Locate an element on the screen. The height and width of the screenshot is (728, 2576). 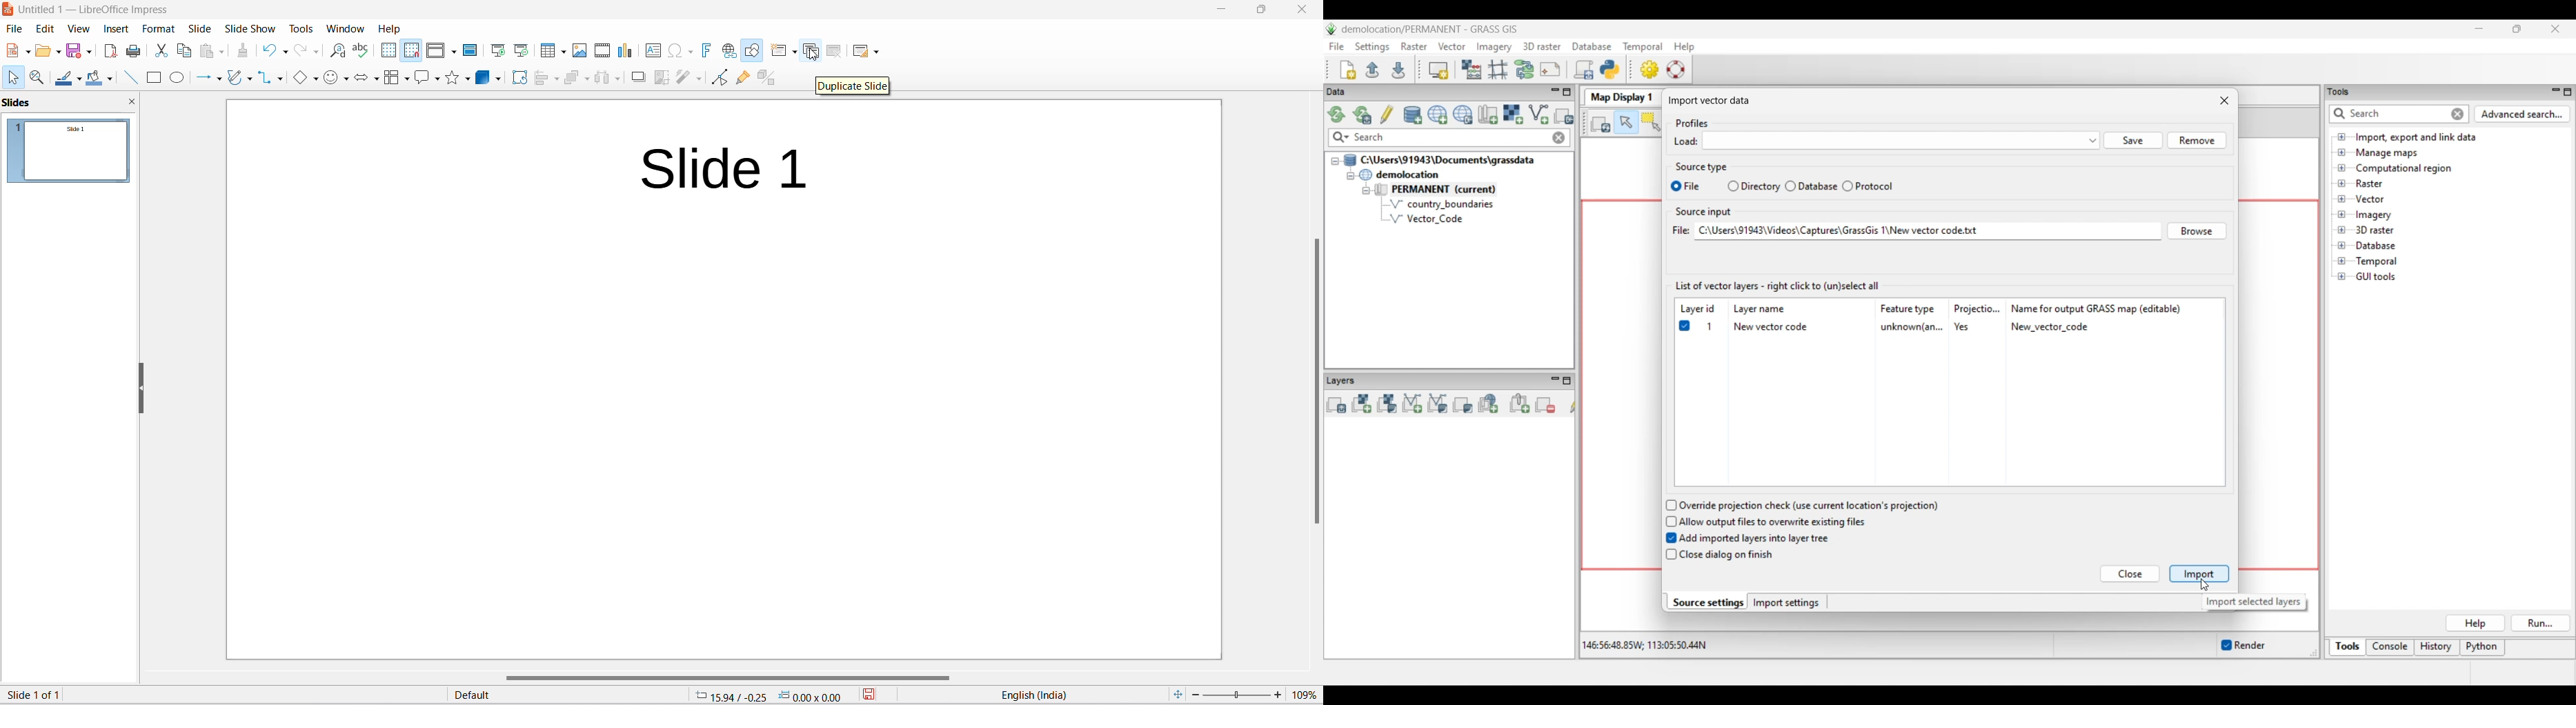
find is located at coordinates (337, 51).